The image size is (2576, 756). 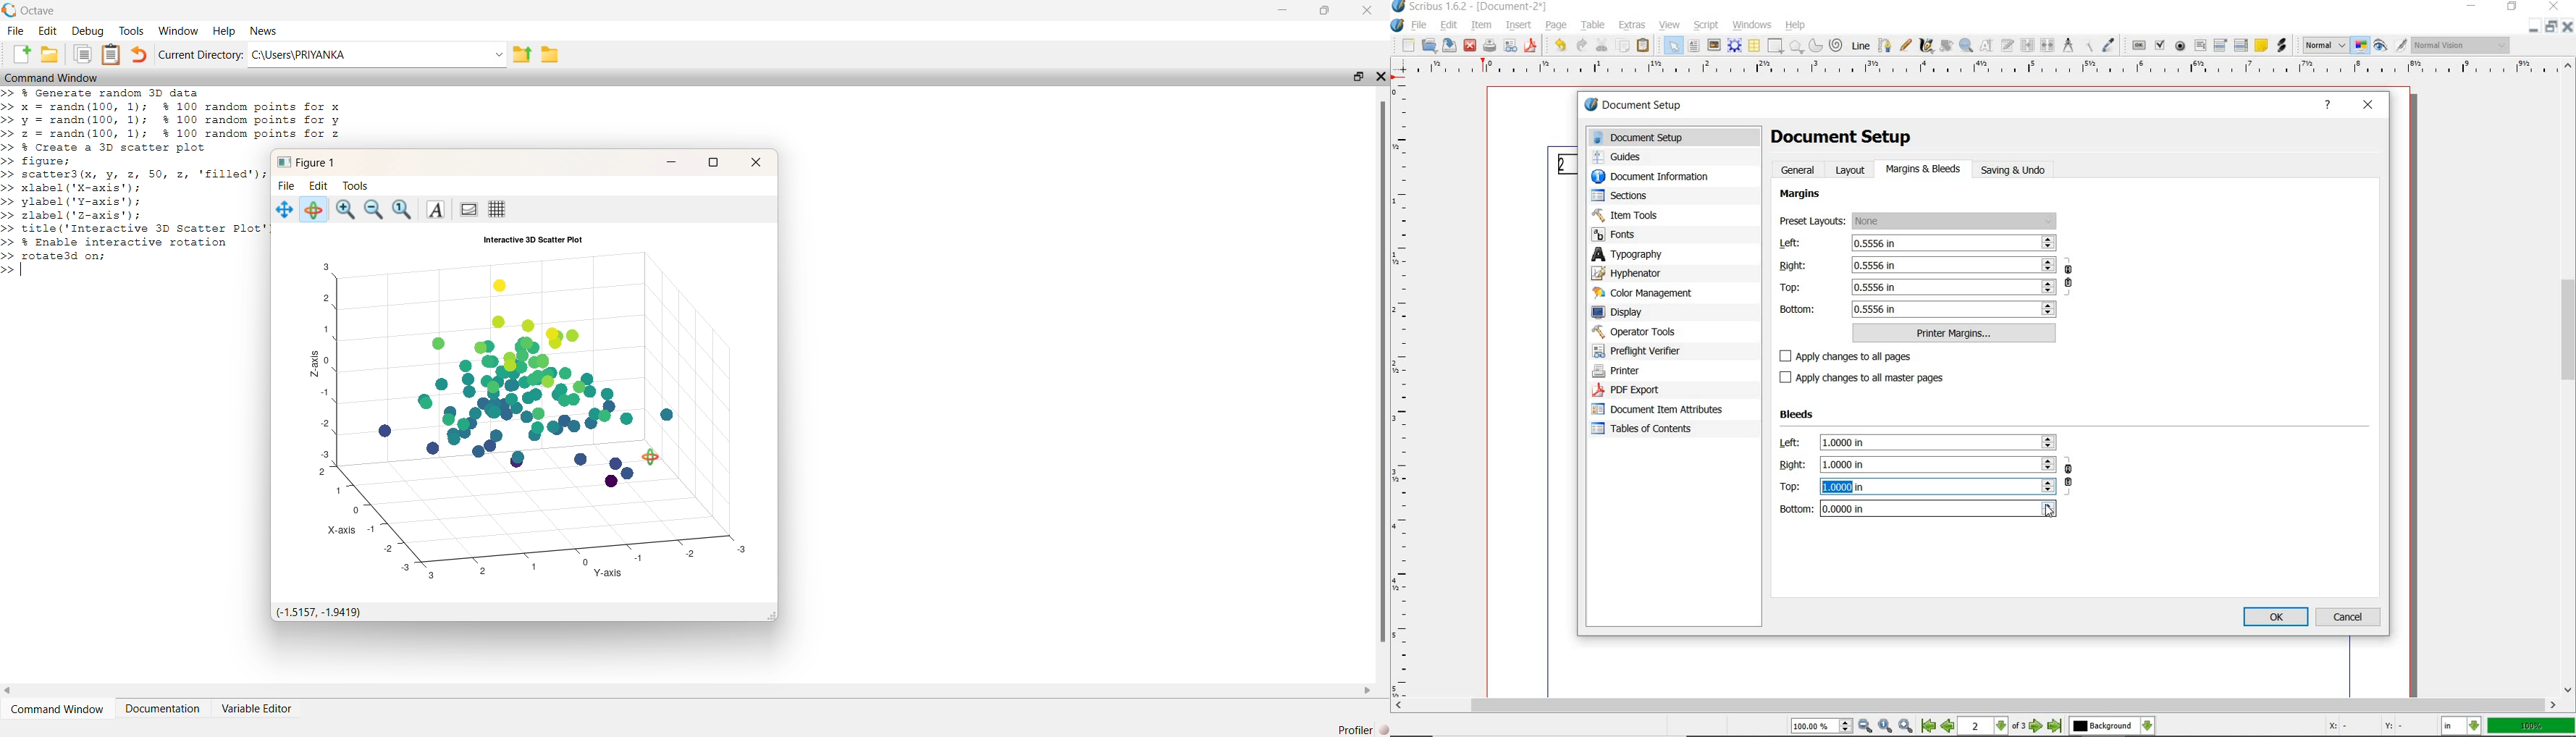 What do you see at coordinates (2021, 171) in the screenshot?
I see `saving & undo` at bounding box center [2021, 171].